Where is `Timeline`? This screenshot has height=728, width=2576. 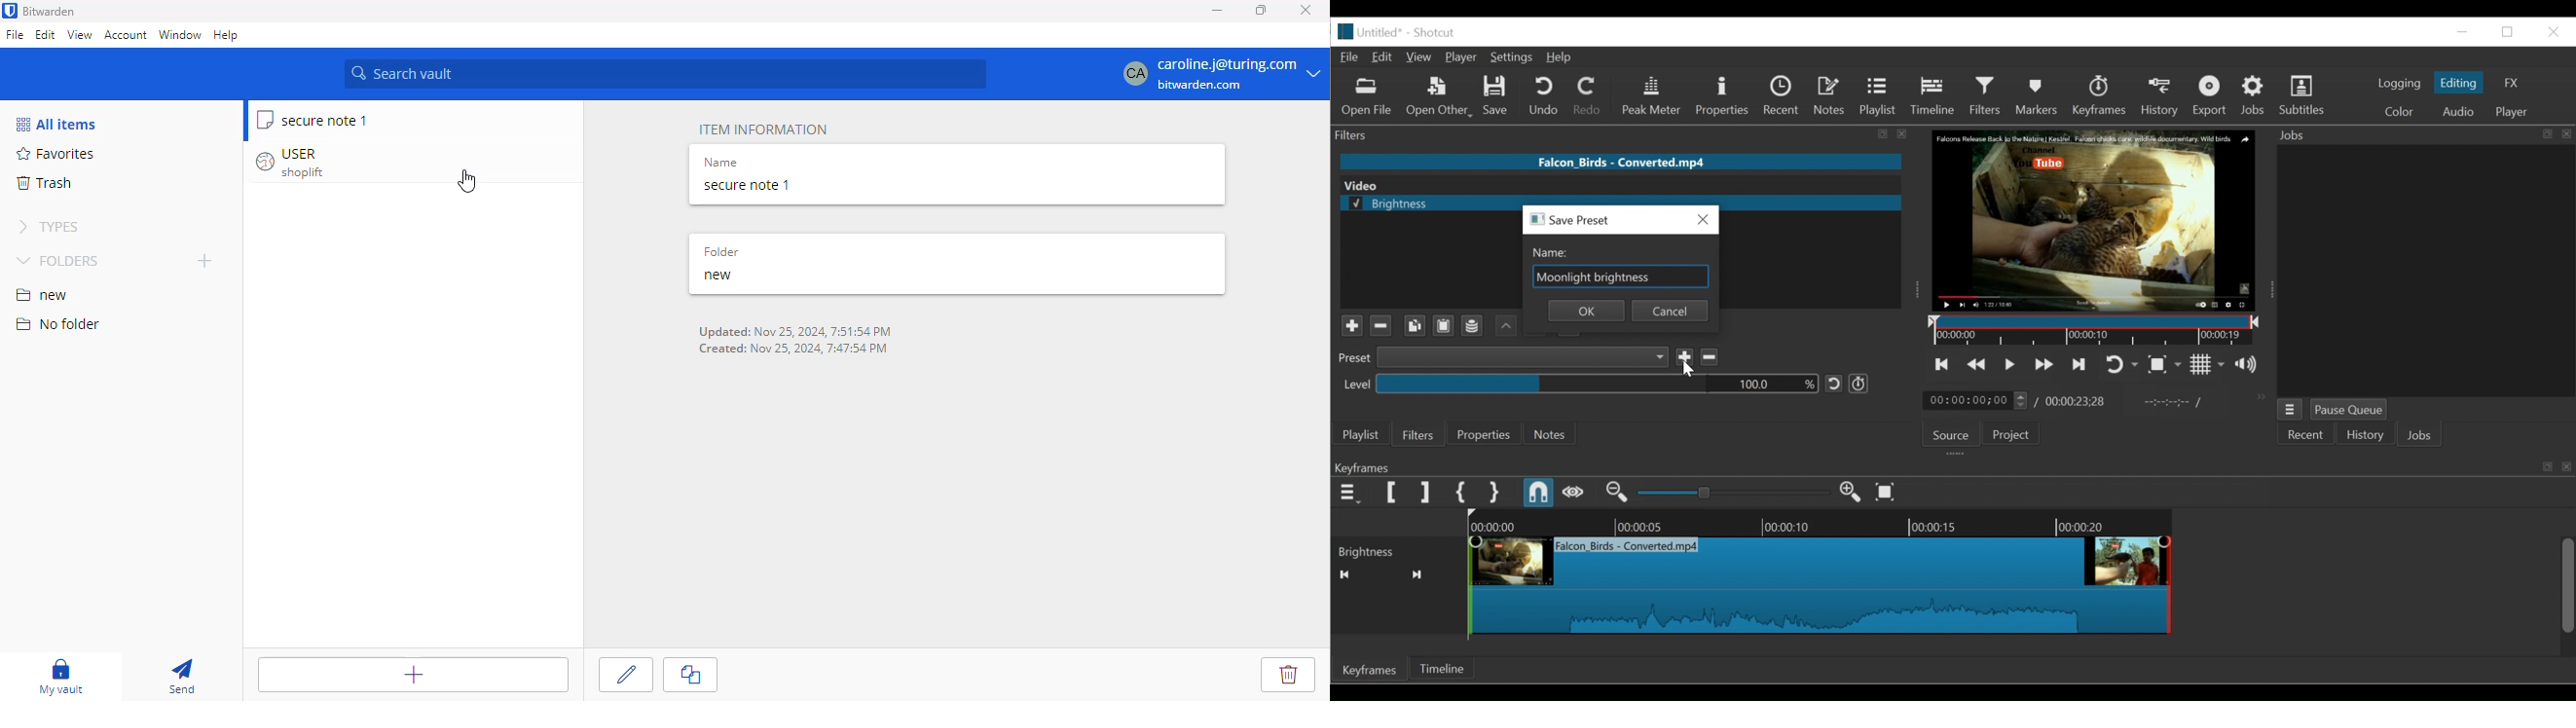 Timeline is located at coordinates (1441, 667).